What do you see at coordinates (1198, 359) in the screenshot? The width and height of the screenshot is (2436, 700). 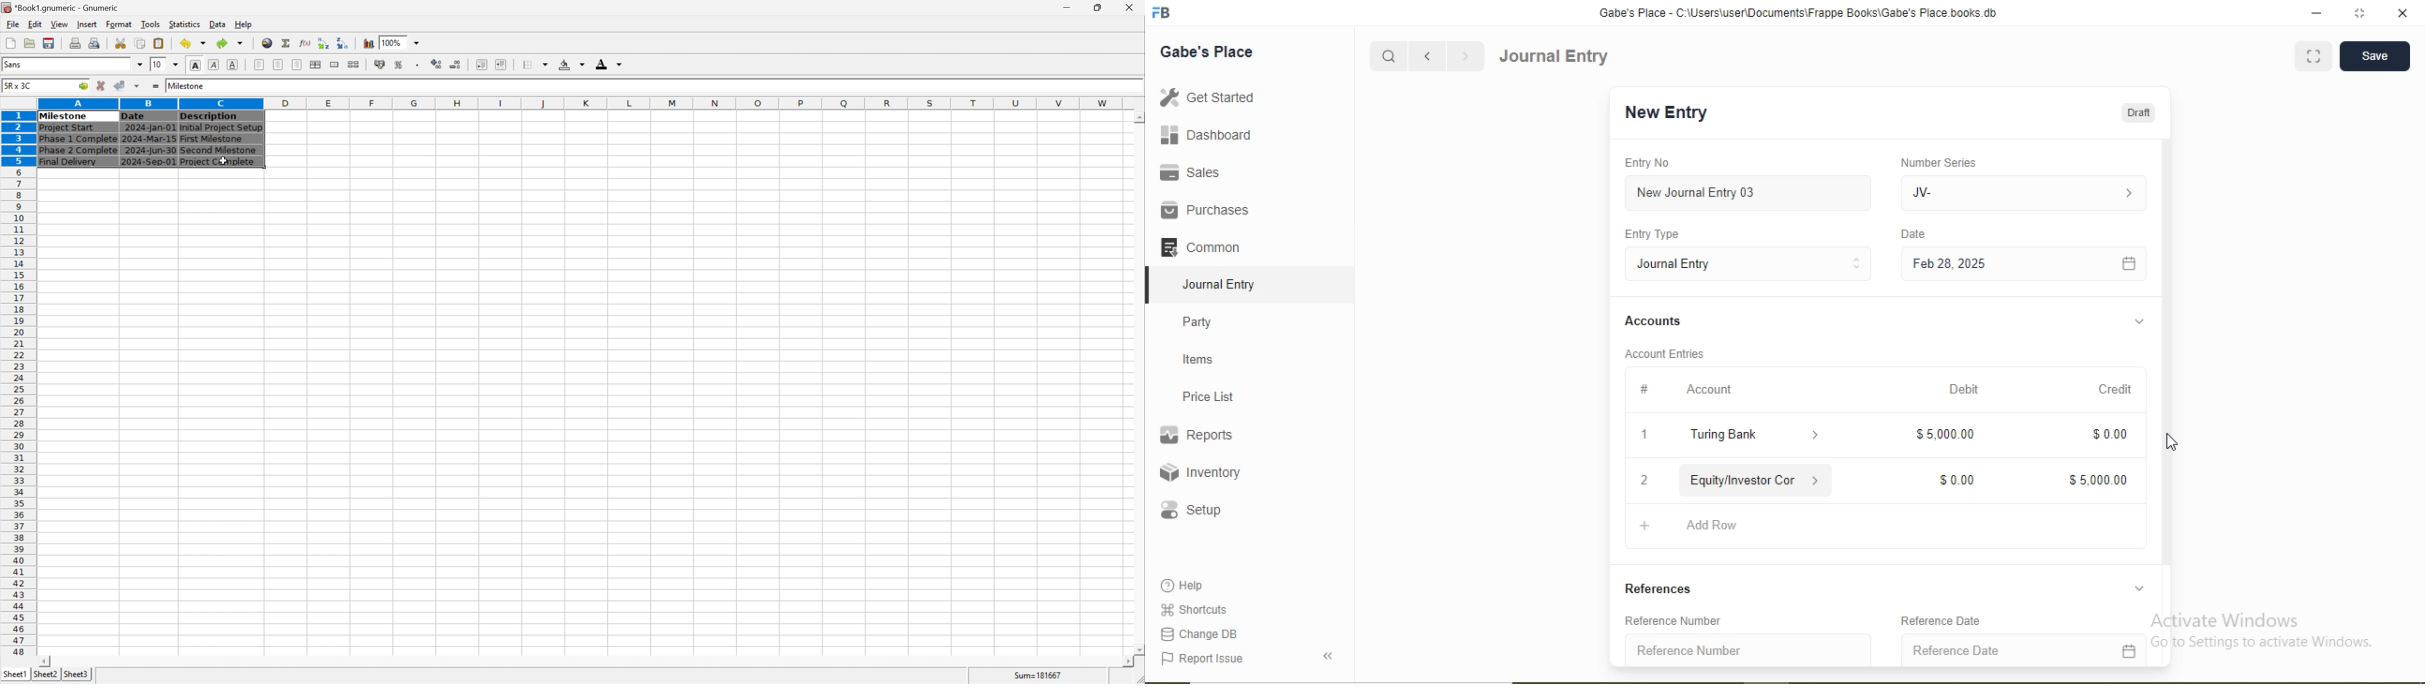 I see `Items` at bounding box center [1198, 359].